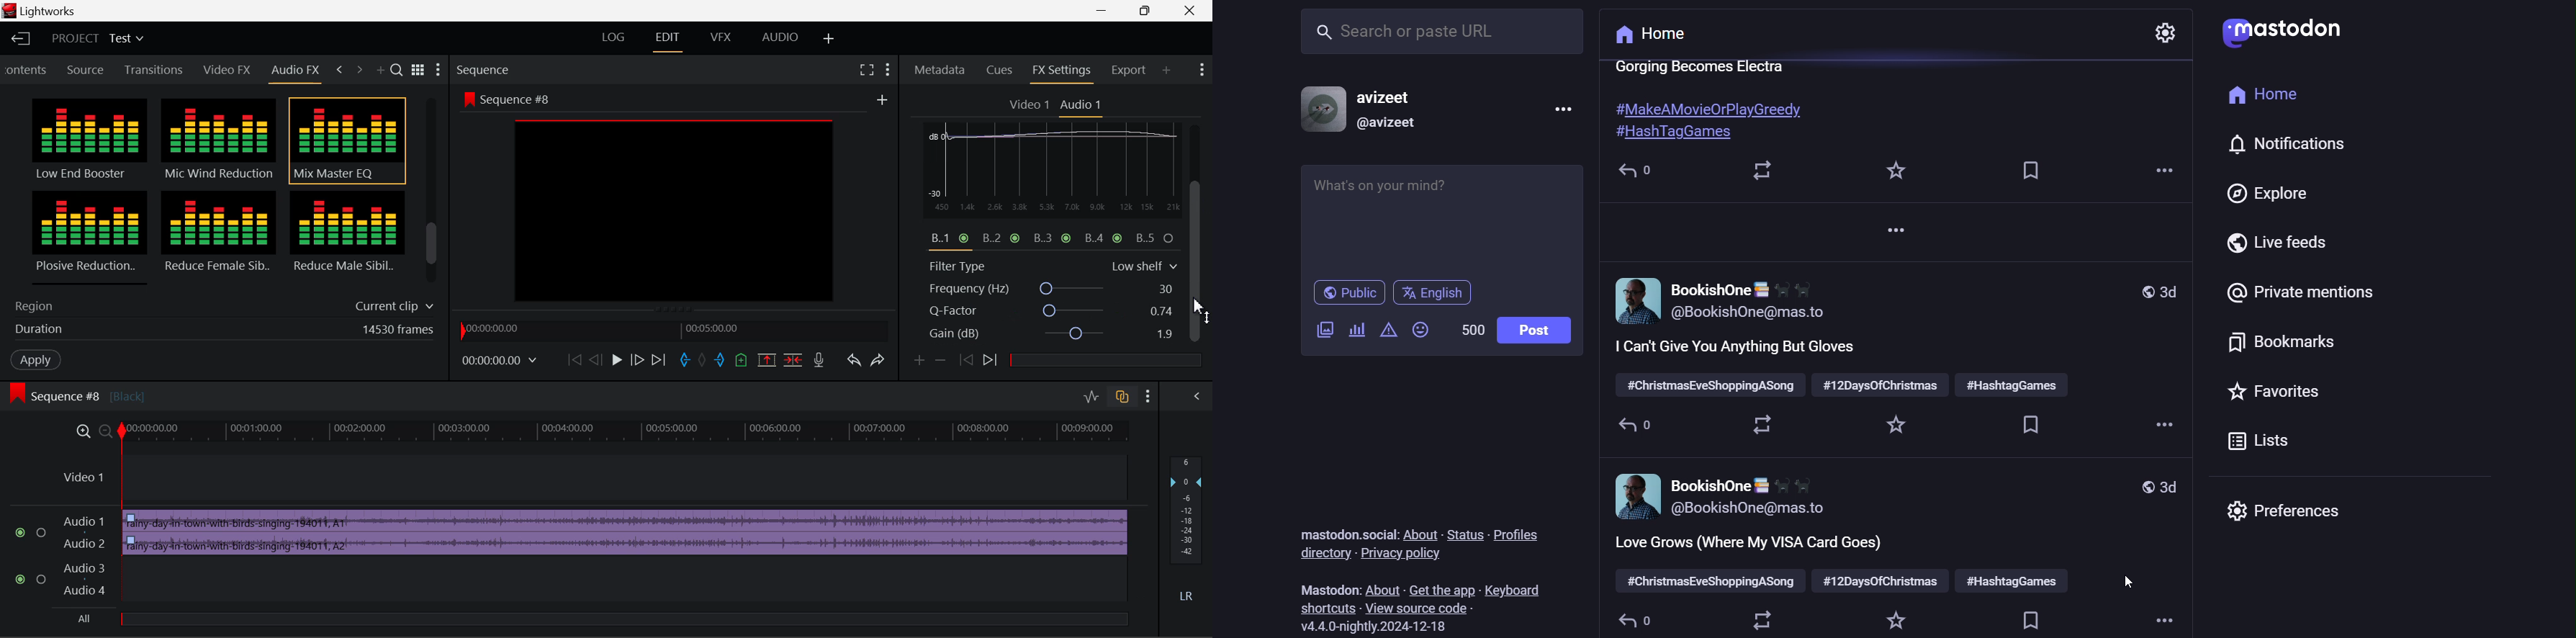  I want to click on public, so click(1348, 292).